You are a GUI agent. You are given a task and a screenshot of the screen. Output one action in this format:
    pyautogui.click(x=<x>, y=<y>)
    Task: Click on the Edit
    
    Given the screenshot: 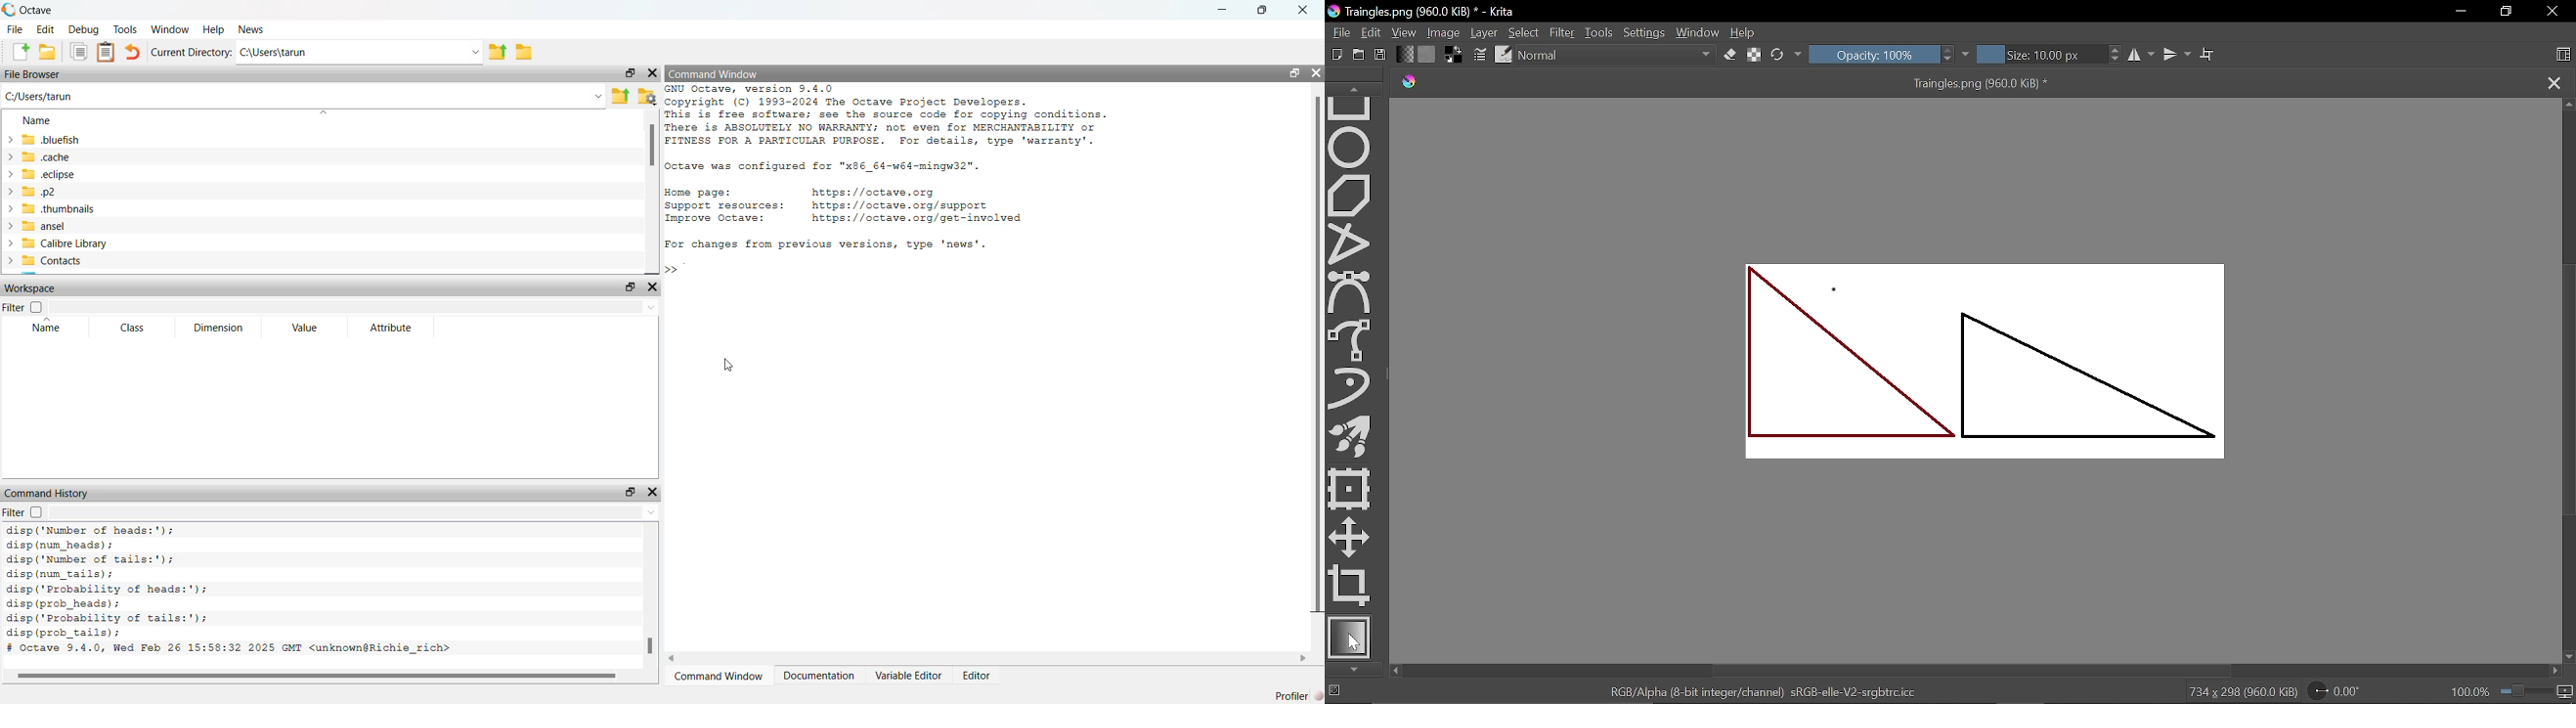 What is the action you would take?
    pyautogui.click(x=1371, y=31)
    